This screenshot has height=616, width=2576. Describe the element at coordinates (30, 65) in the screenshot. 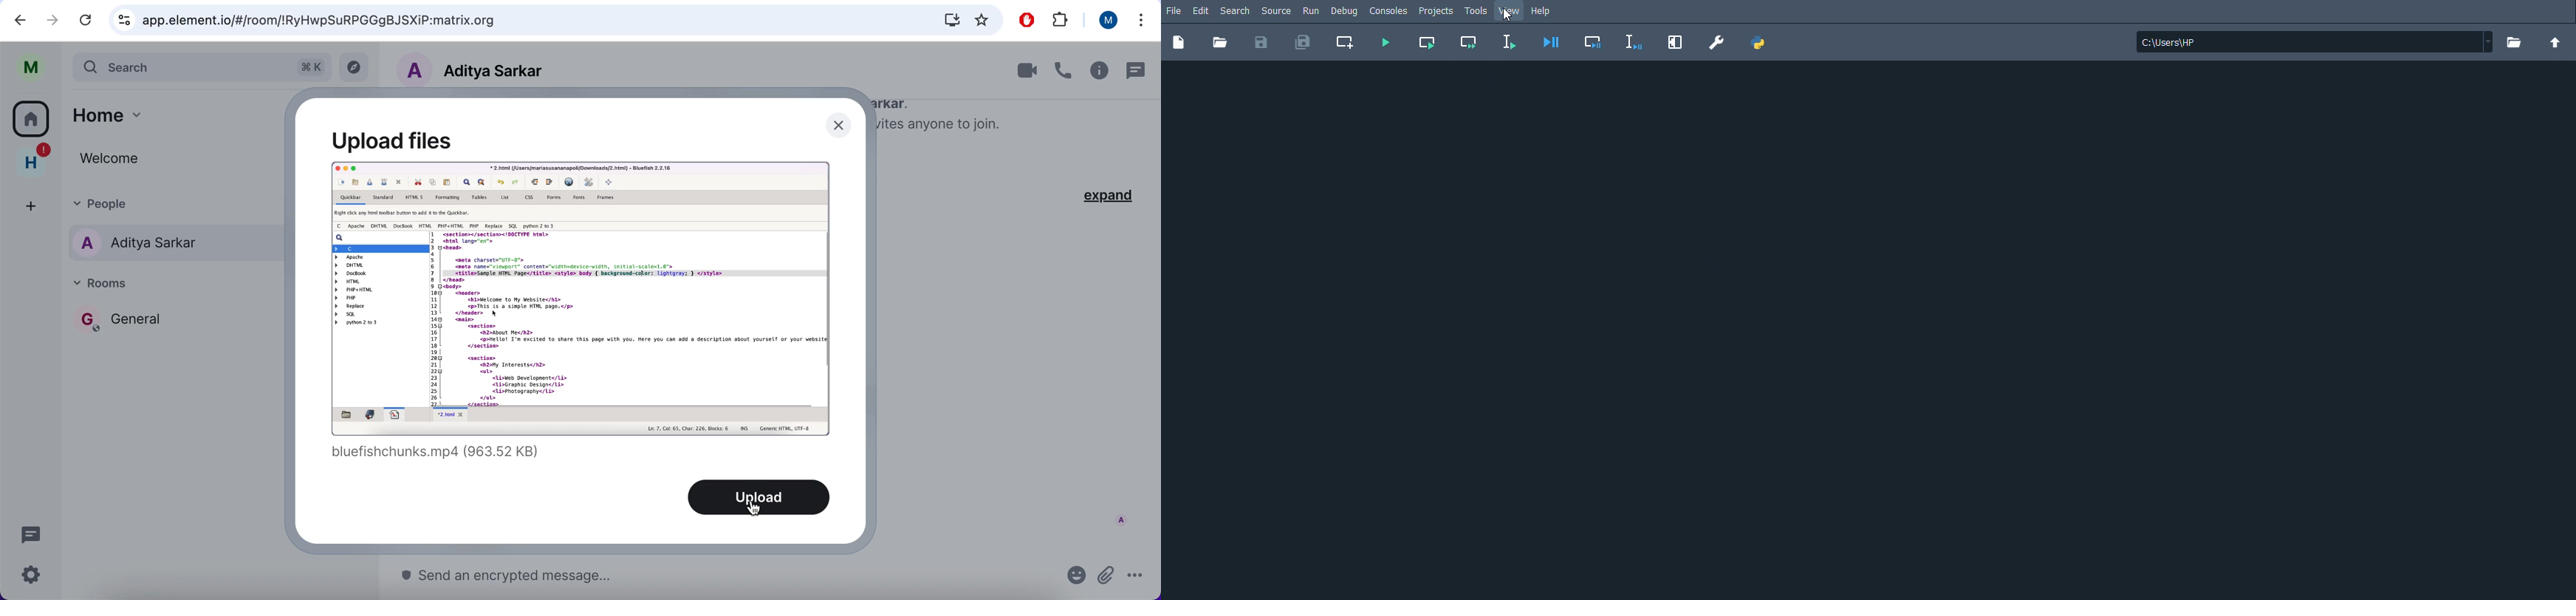

I see `user` at that location.